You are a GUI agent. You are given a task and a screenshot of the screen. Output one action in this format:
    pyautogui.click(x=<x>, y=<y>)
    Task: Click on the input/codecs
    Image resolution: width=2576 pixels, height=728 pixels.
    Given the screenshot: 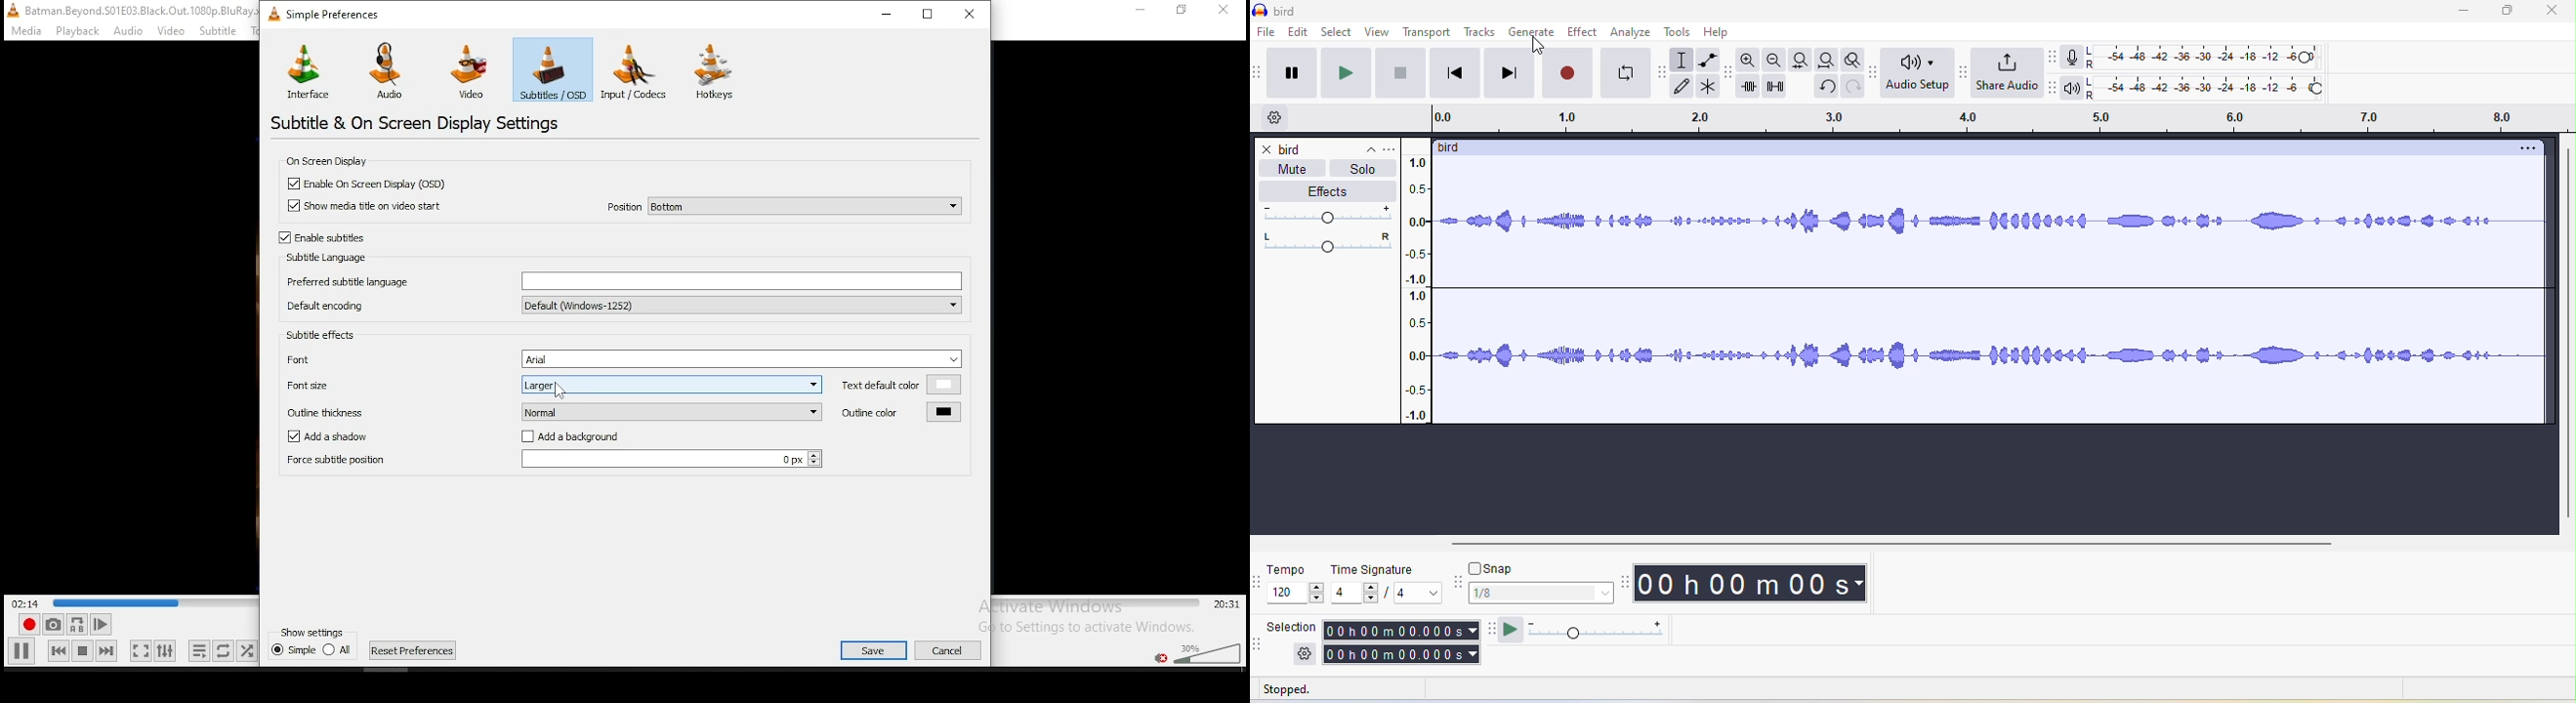 What is the action you would take?
    pyautogui.click(x=639, y=71)
    